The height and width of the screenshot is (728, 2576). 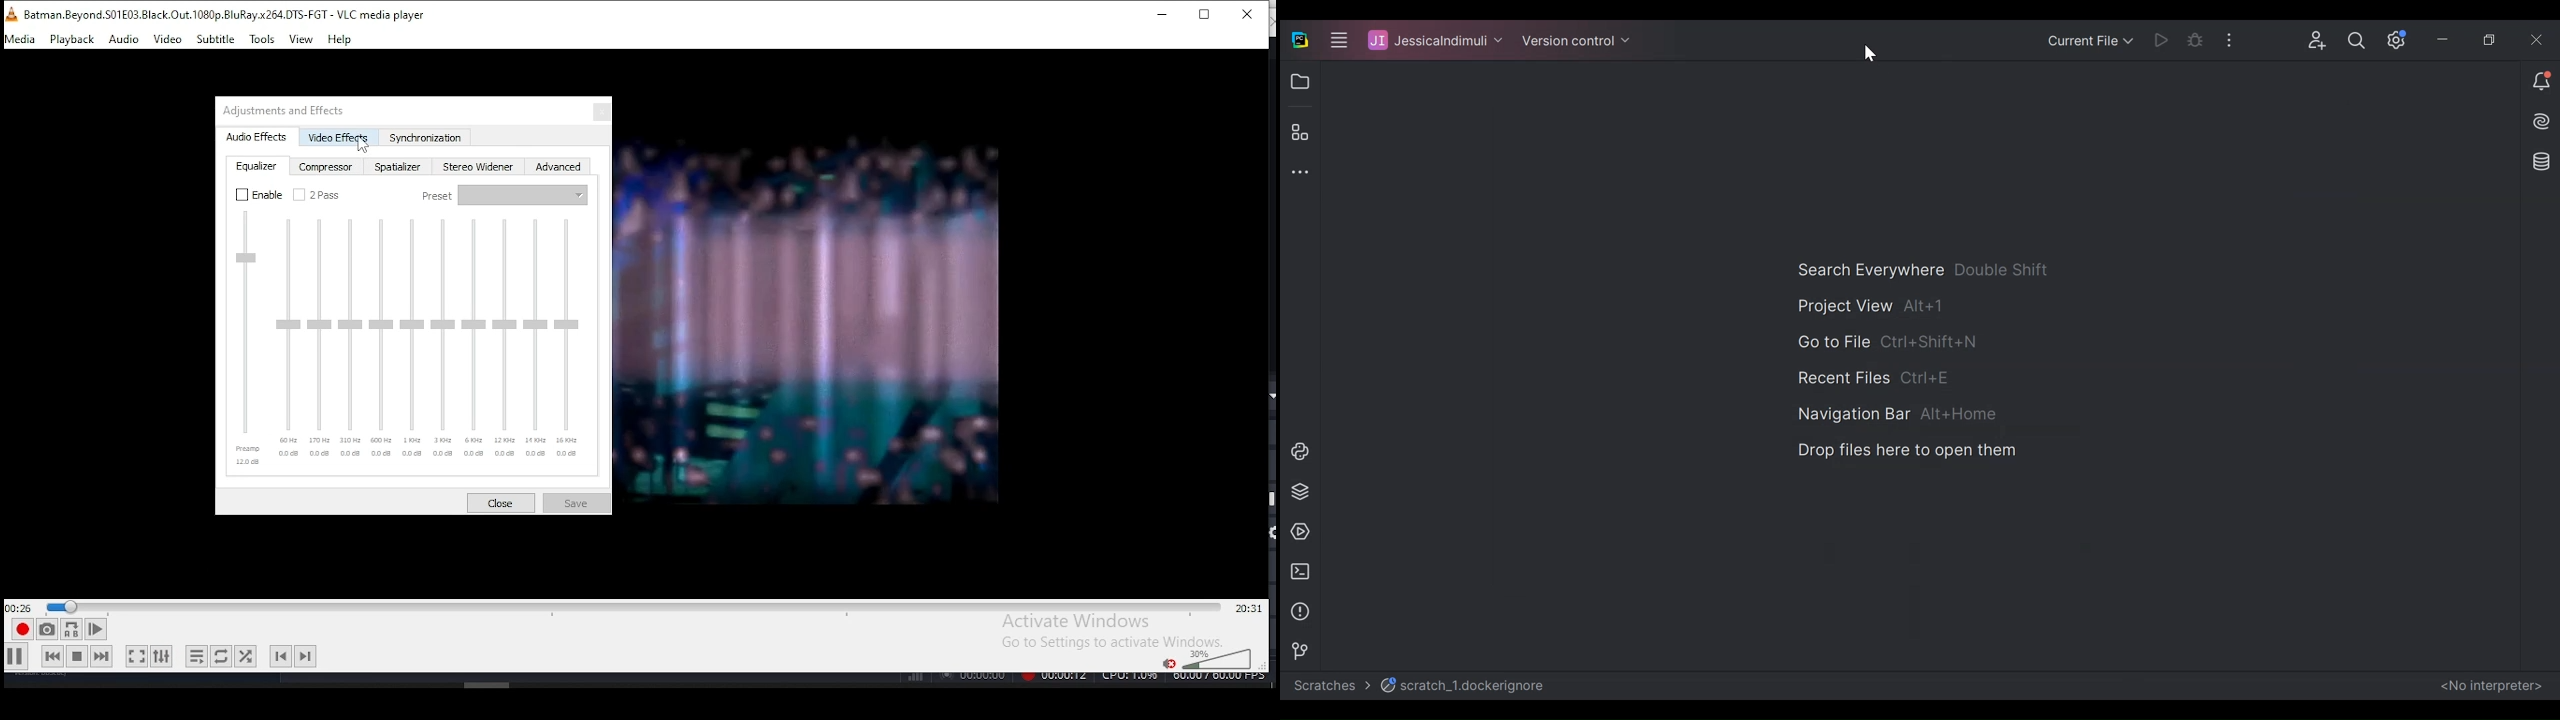 What do you see at coordinates (362, 149) in the screenshot?
I see `` at bounding box center [362, 149].